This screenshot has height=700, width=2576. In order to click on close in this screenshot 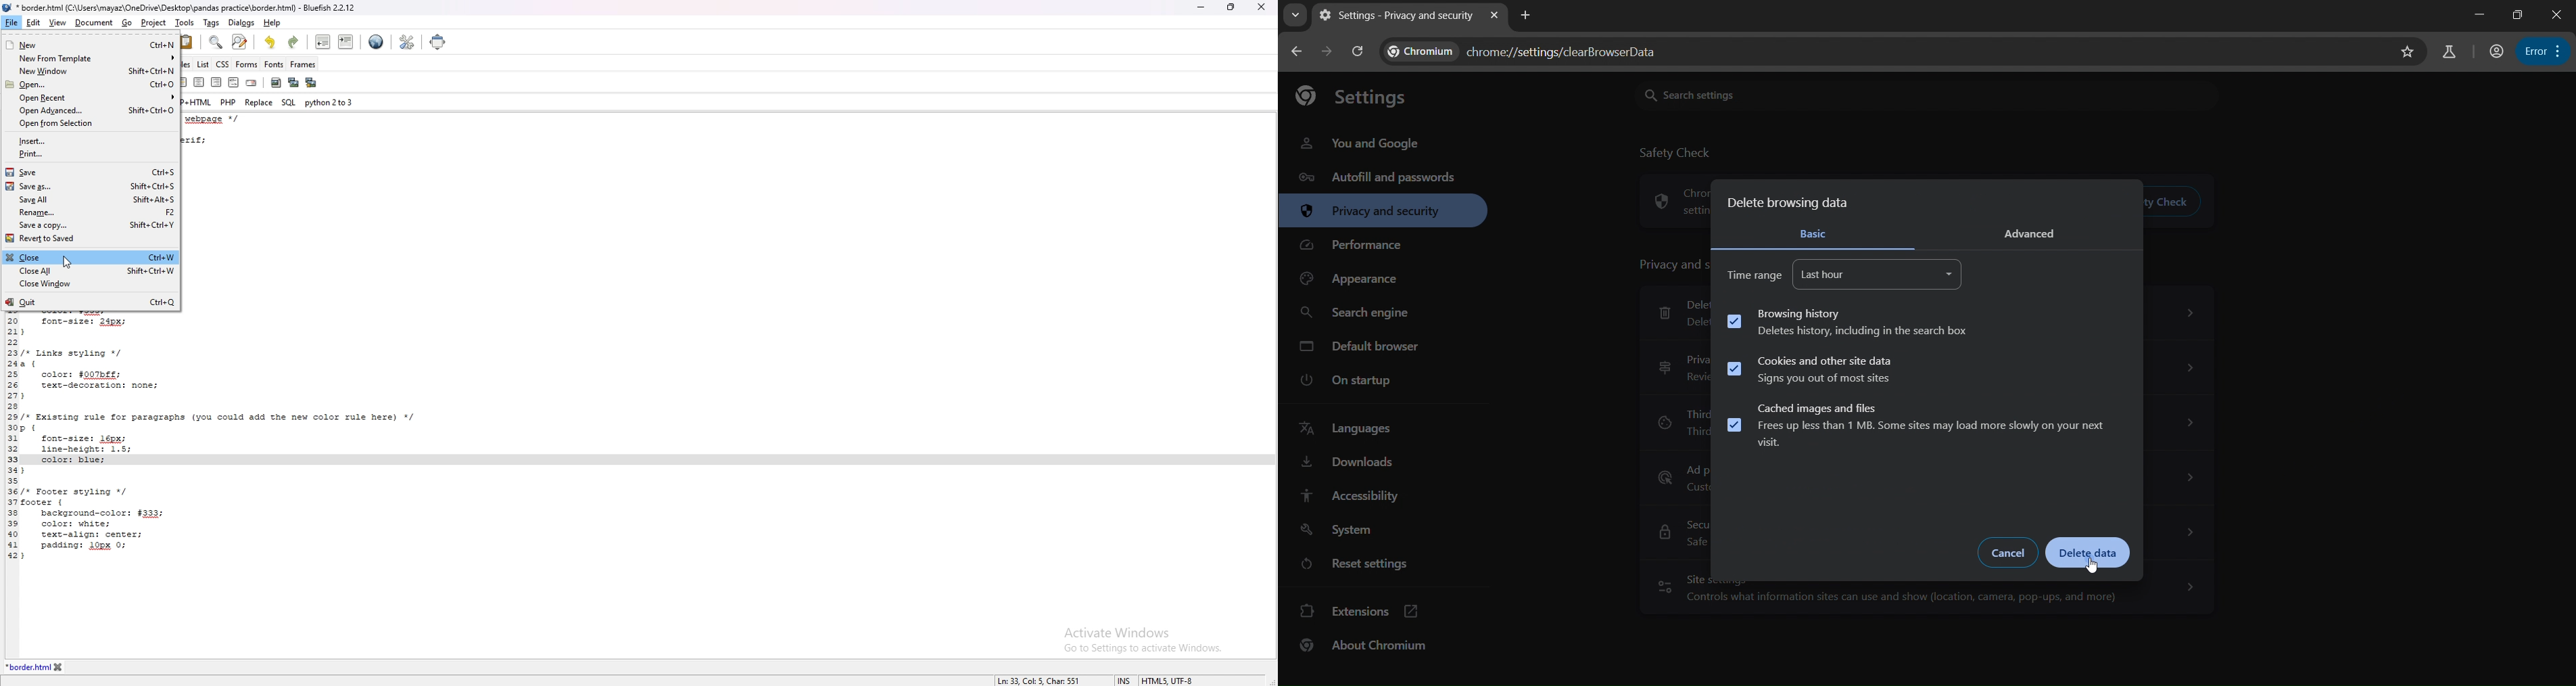, I will do `click(1262, 7)`.